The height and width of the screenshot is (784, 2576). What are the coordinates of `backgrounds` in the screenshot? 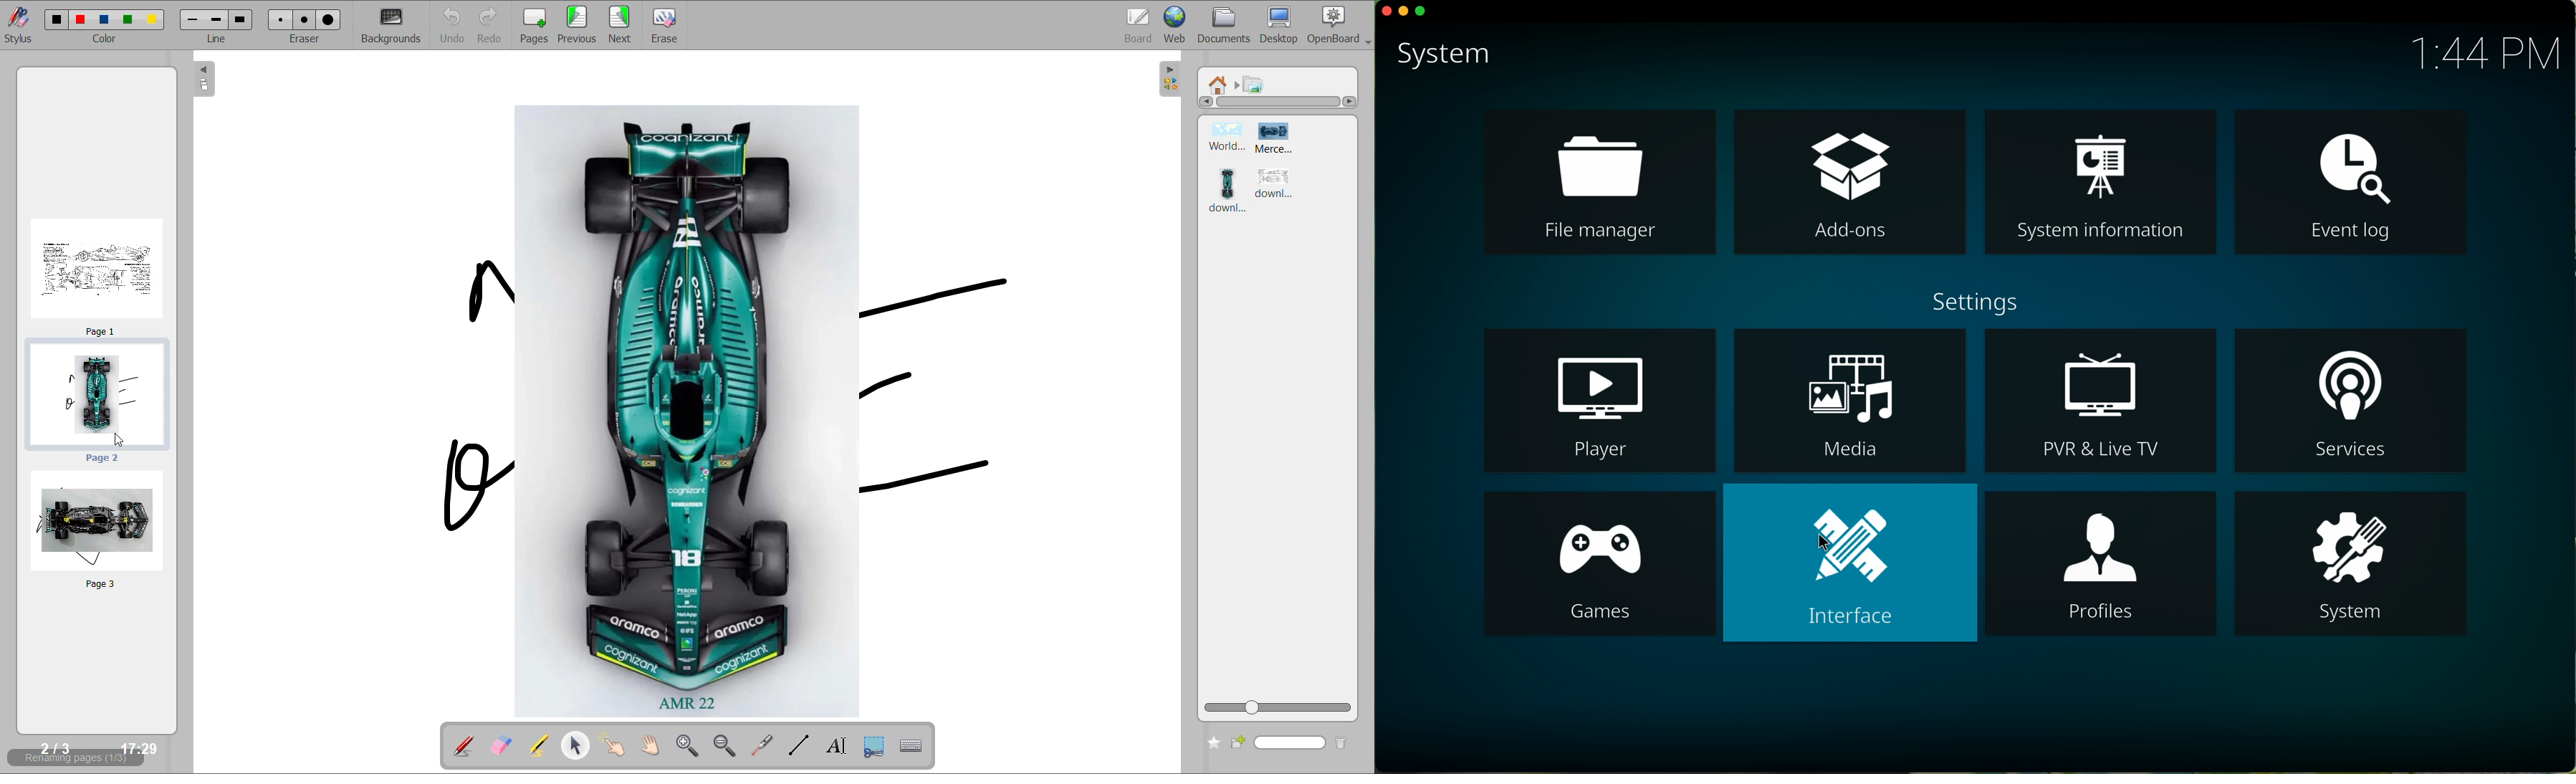 It's located at (393, 25).